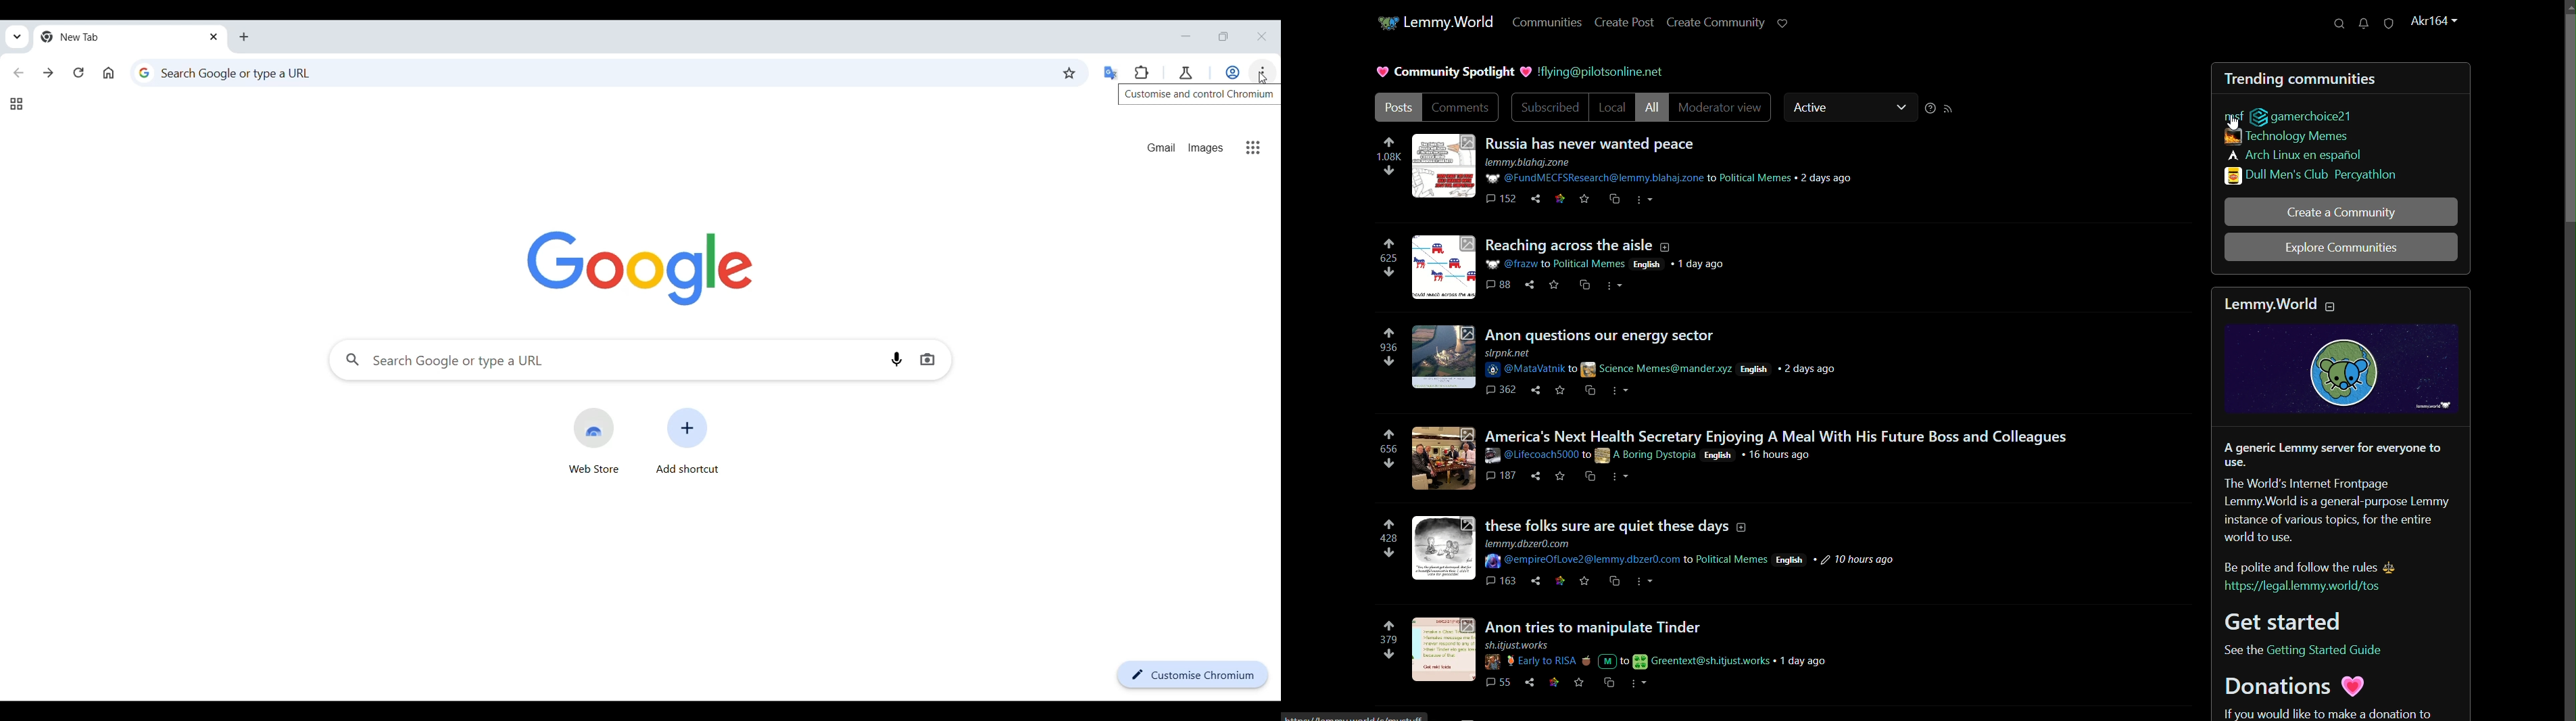 The width and height of the screenshot is (2576, 728). I want to click on text, so click(1595, 72).